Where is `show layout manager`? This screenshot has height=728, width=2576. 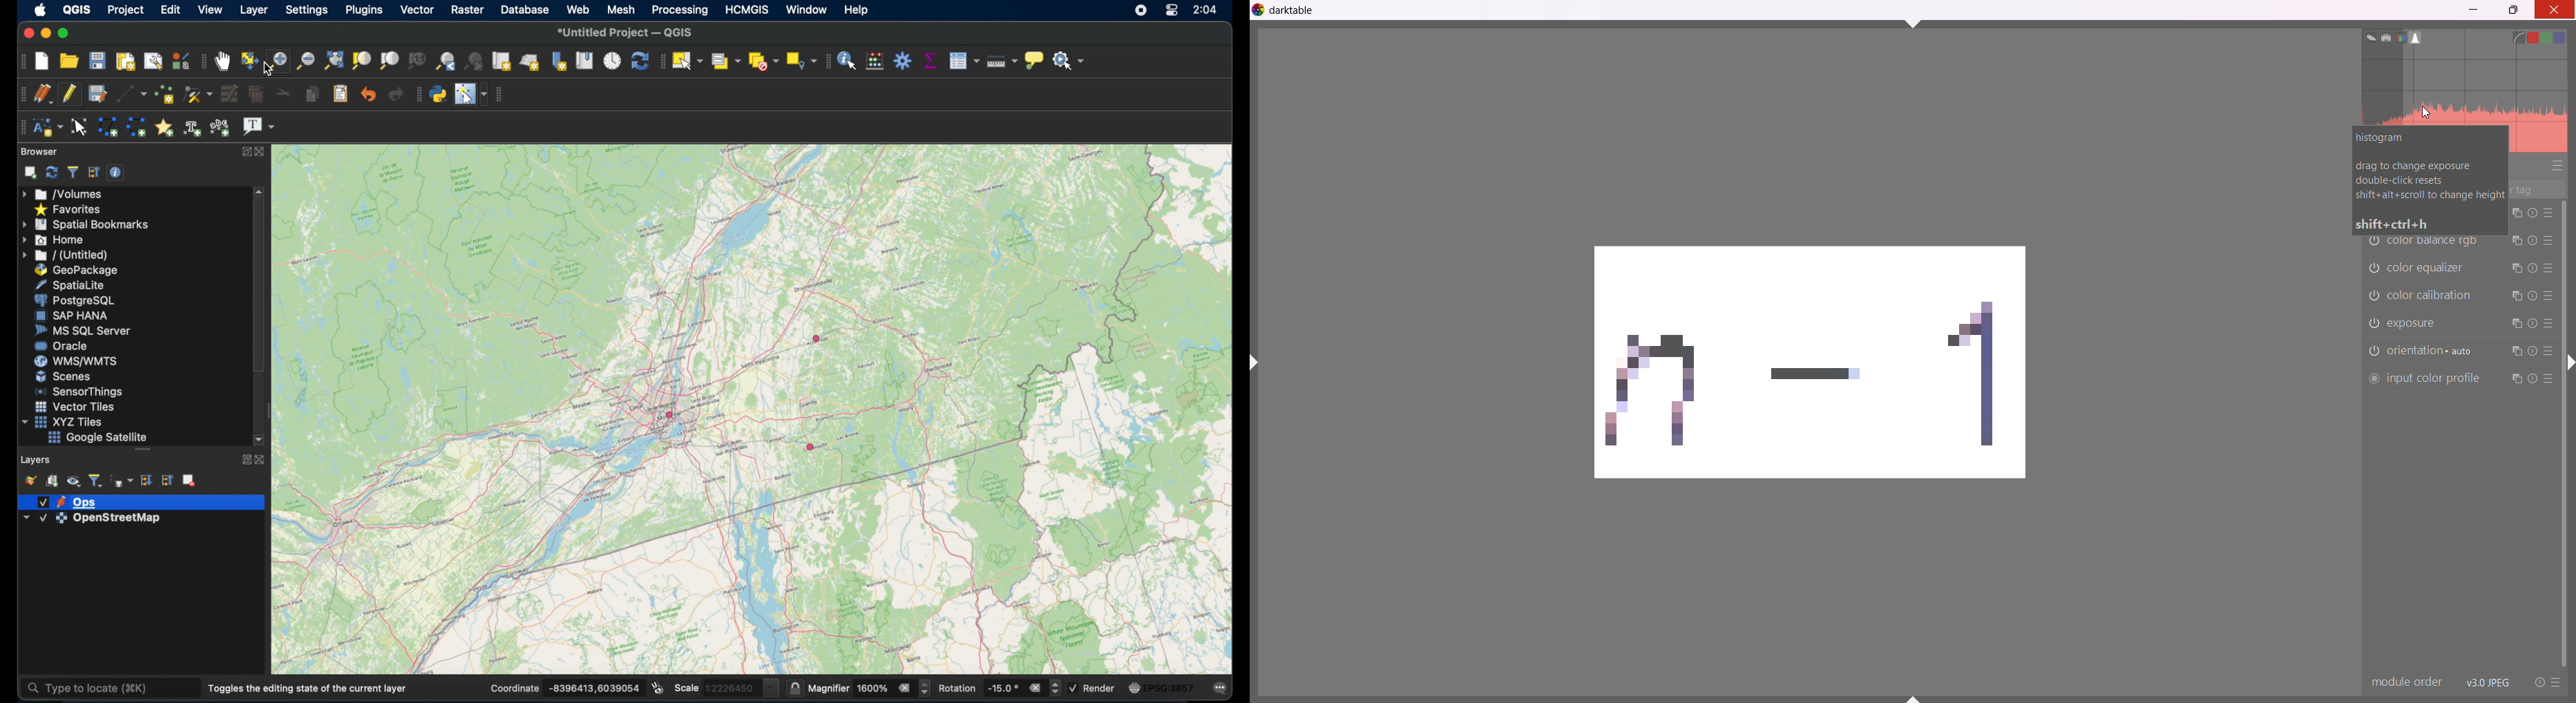 show layout manager is located at coordinates (154, 61).